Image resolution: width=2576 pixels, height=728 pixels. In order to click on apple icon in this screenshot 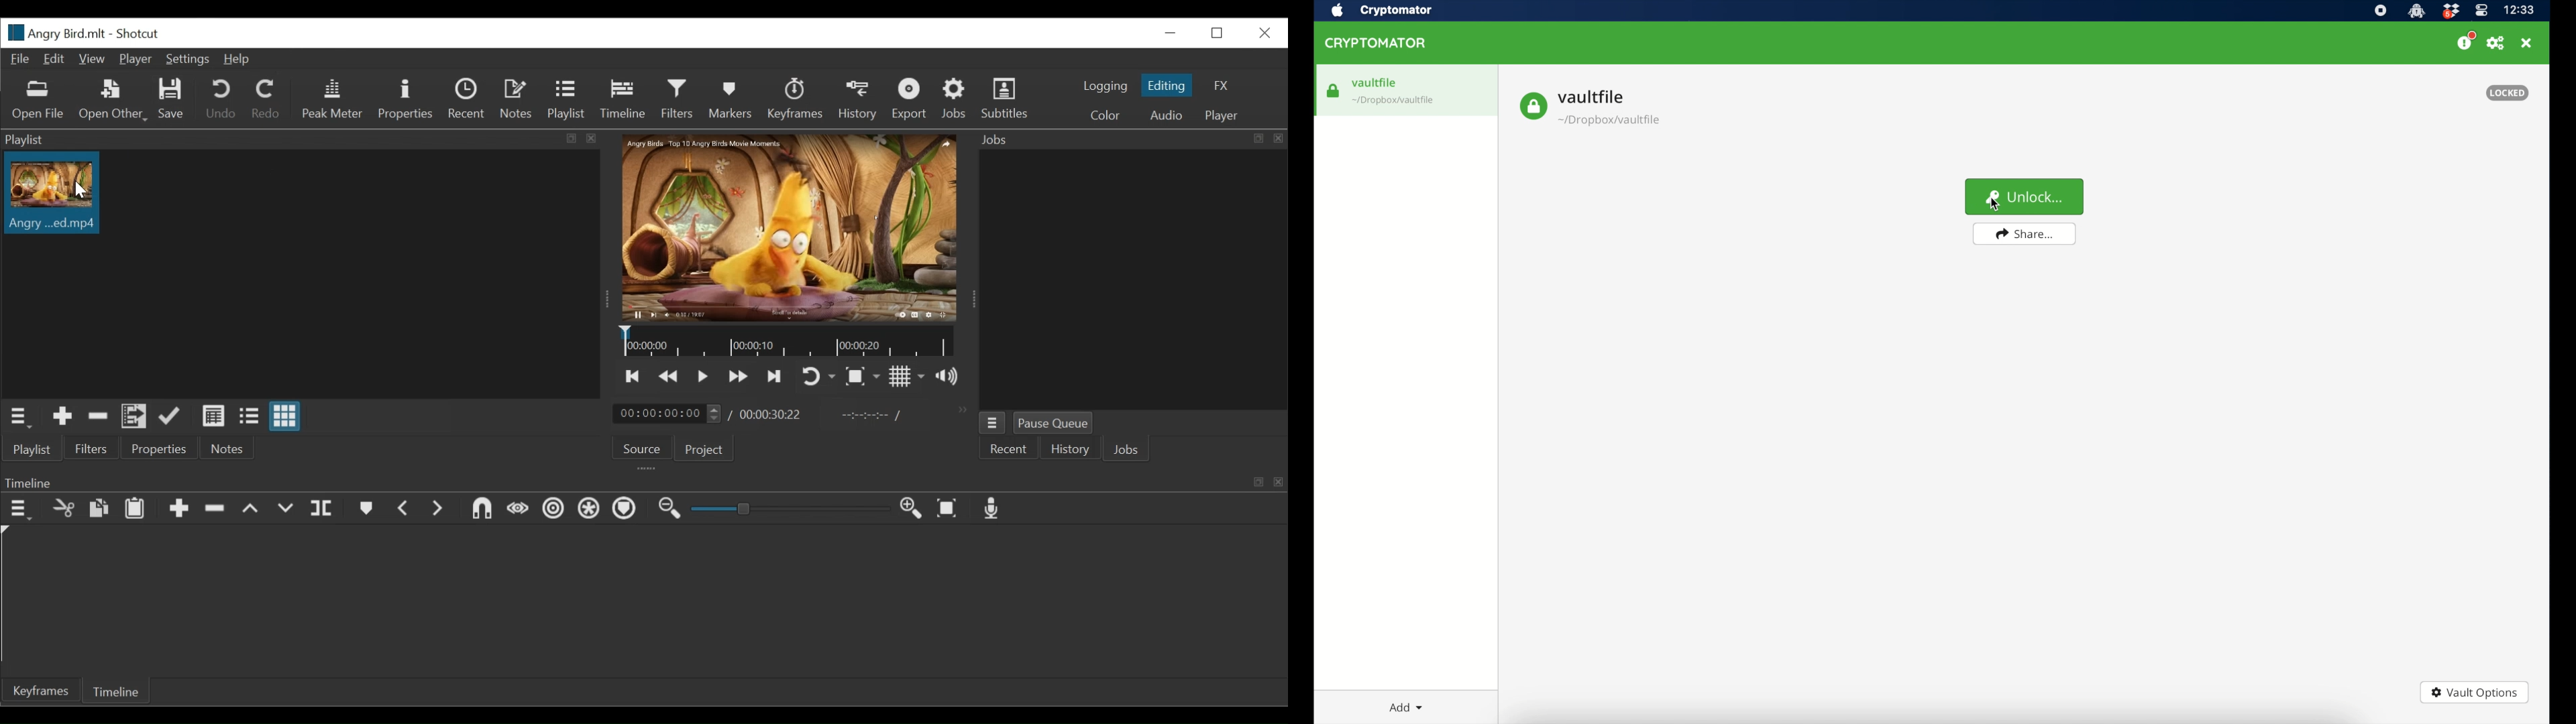, I will do `click(1337, 10)`.